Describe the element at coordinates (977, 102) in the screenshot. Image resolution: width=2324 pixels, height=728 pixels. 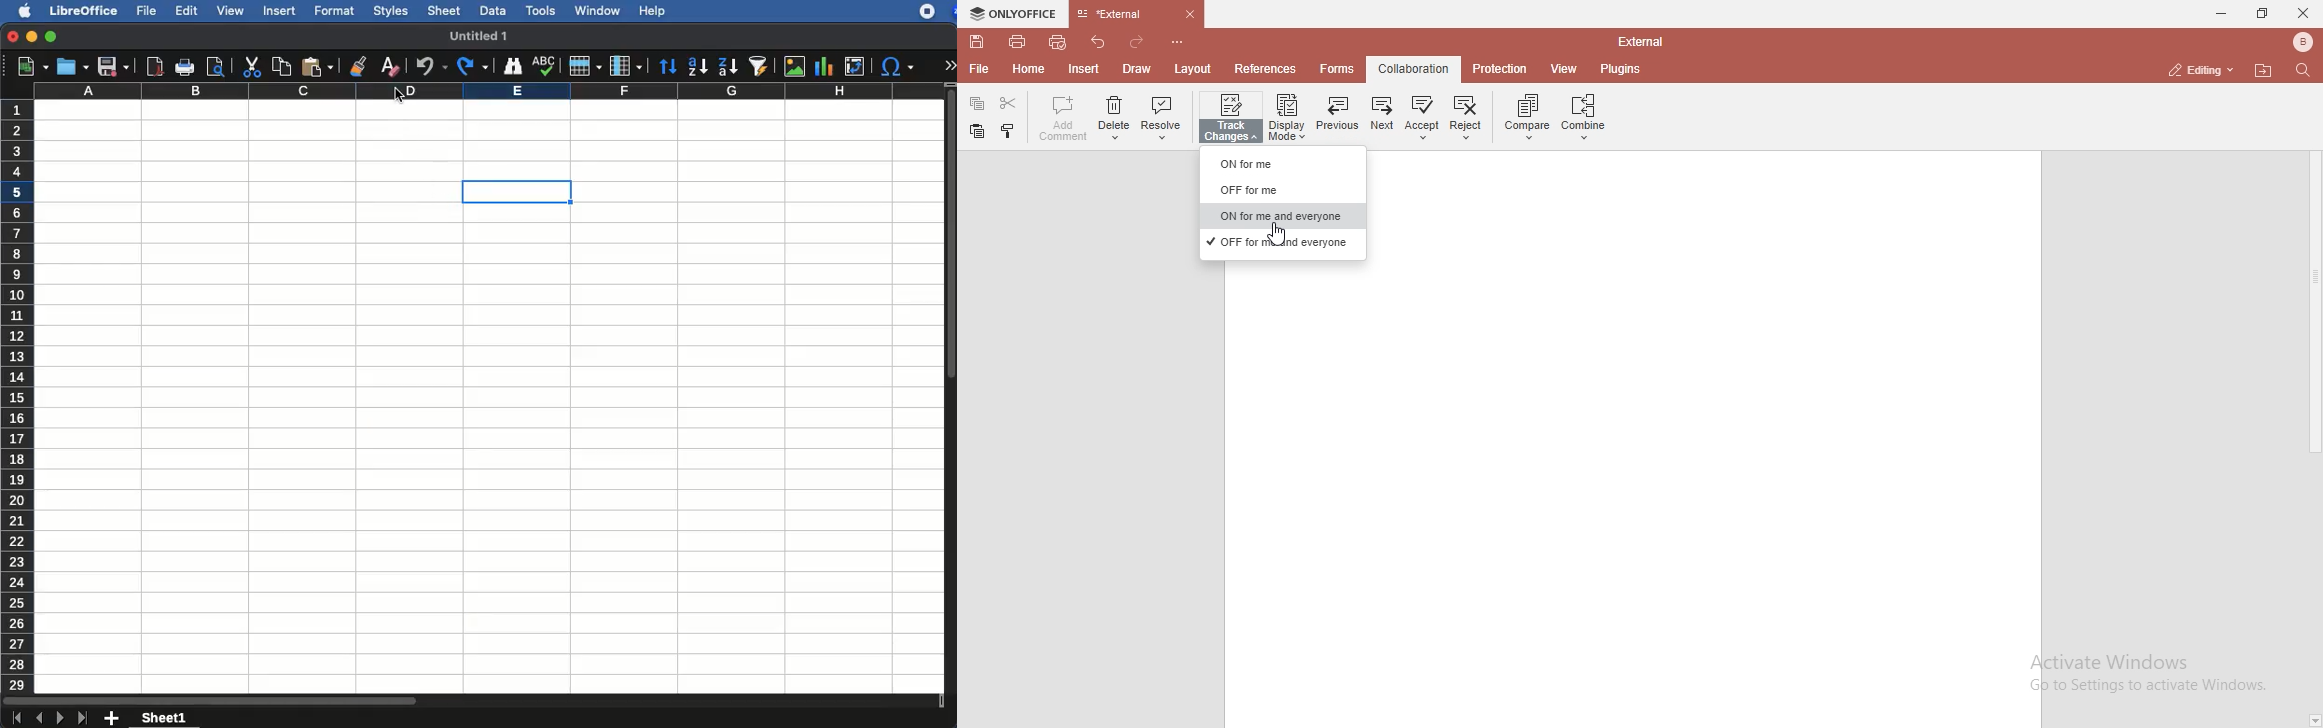
I see `paste speacial` at that location.